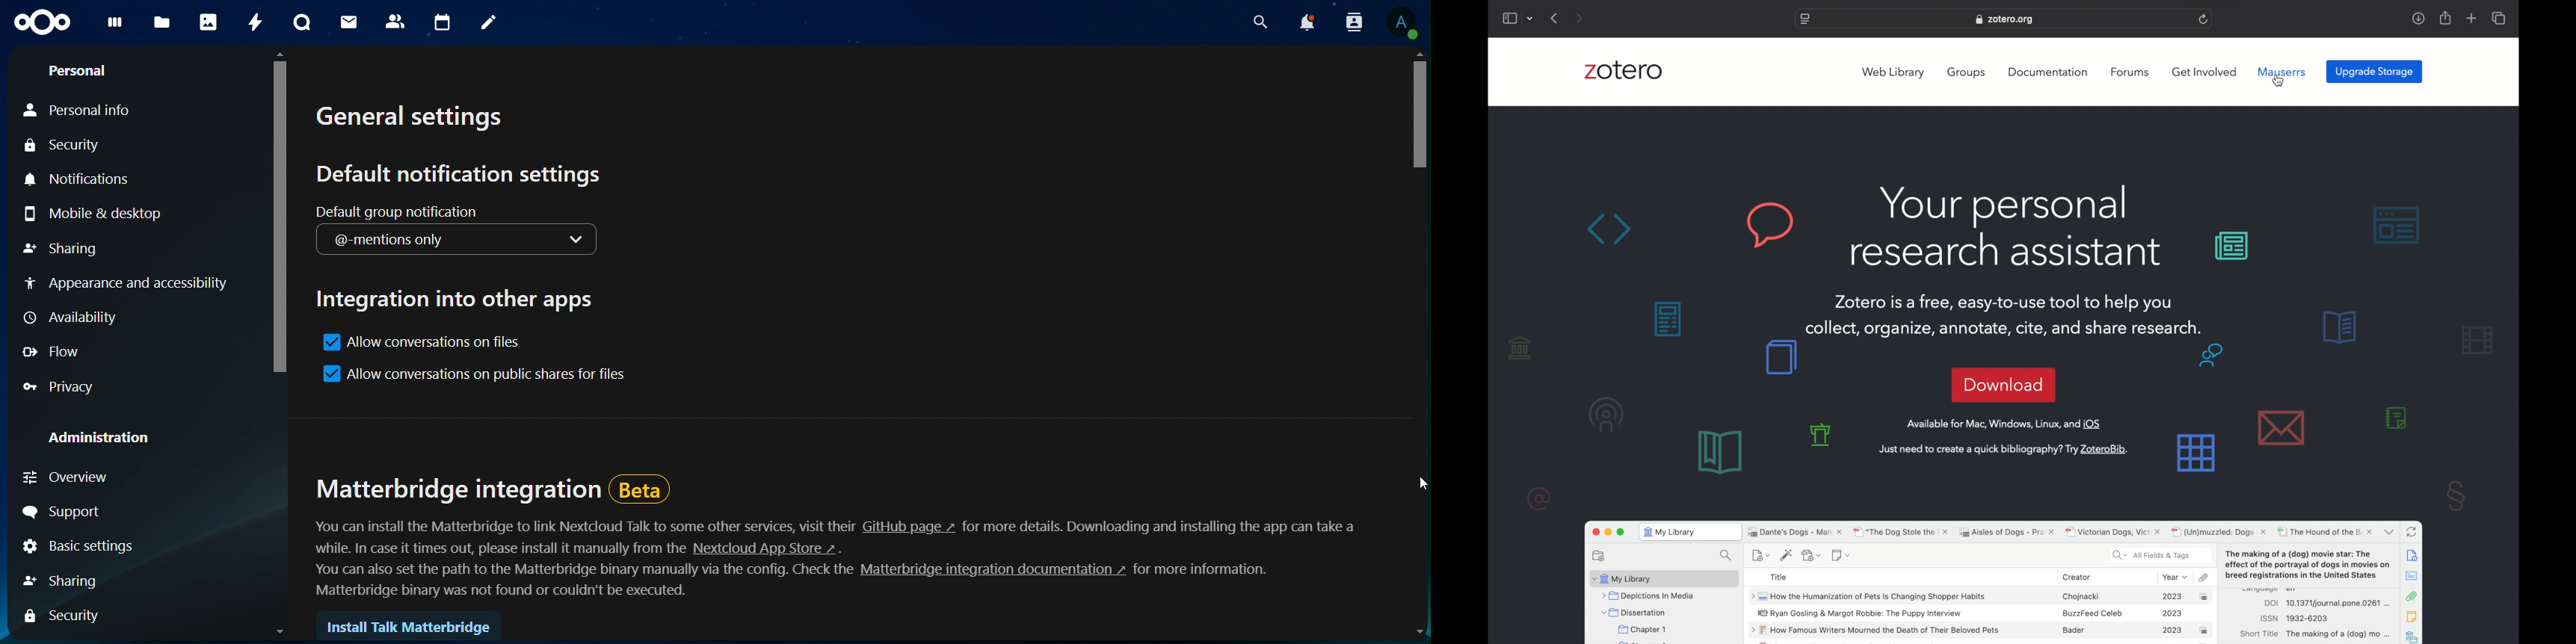 This screenshot has width=2576, height=644. Describe the element at coordinates (77, 179) in the screenshot. I see `Notifications` at that location.